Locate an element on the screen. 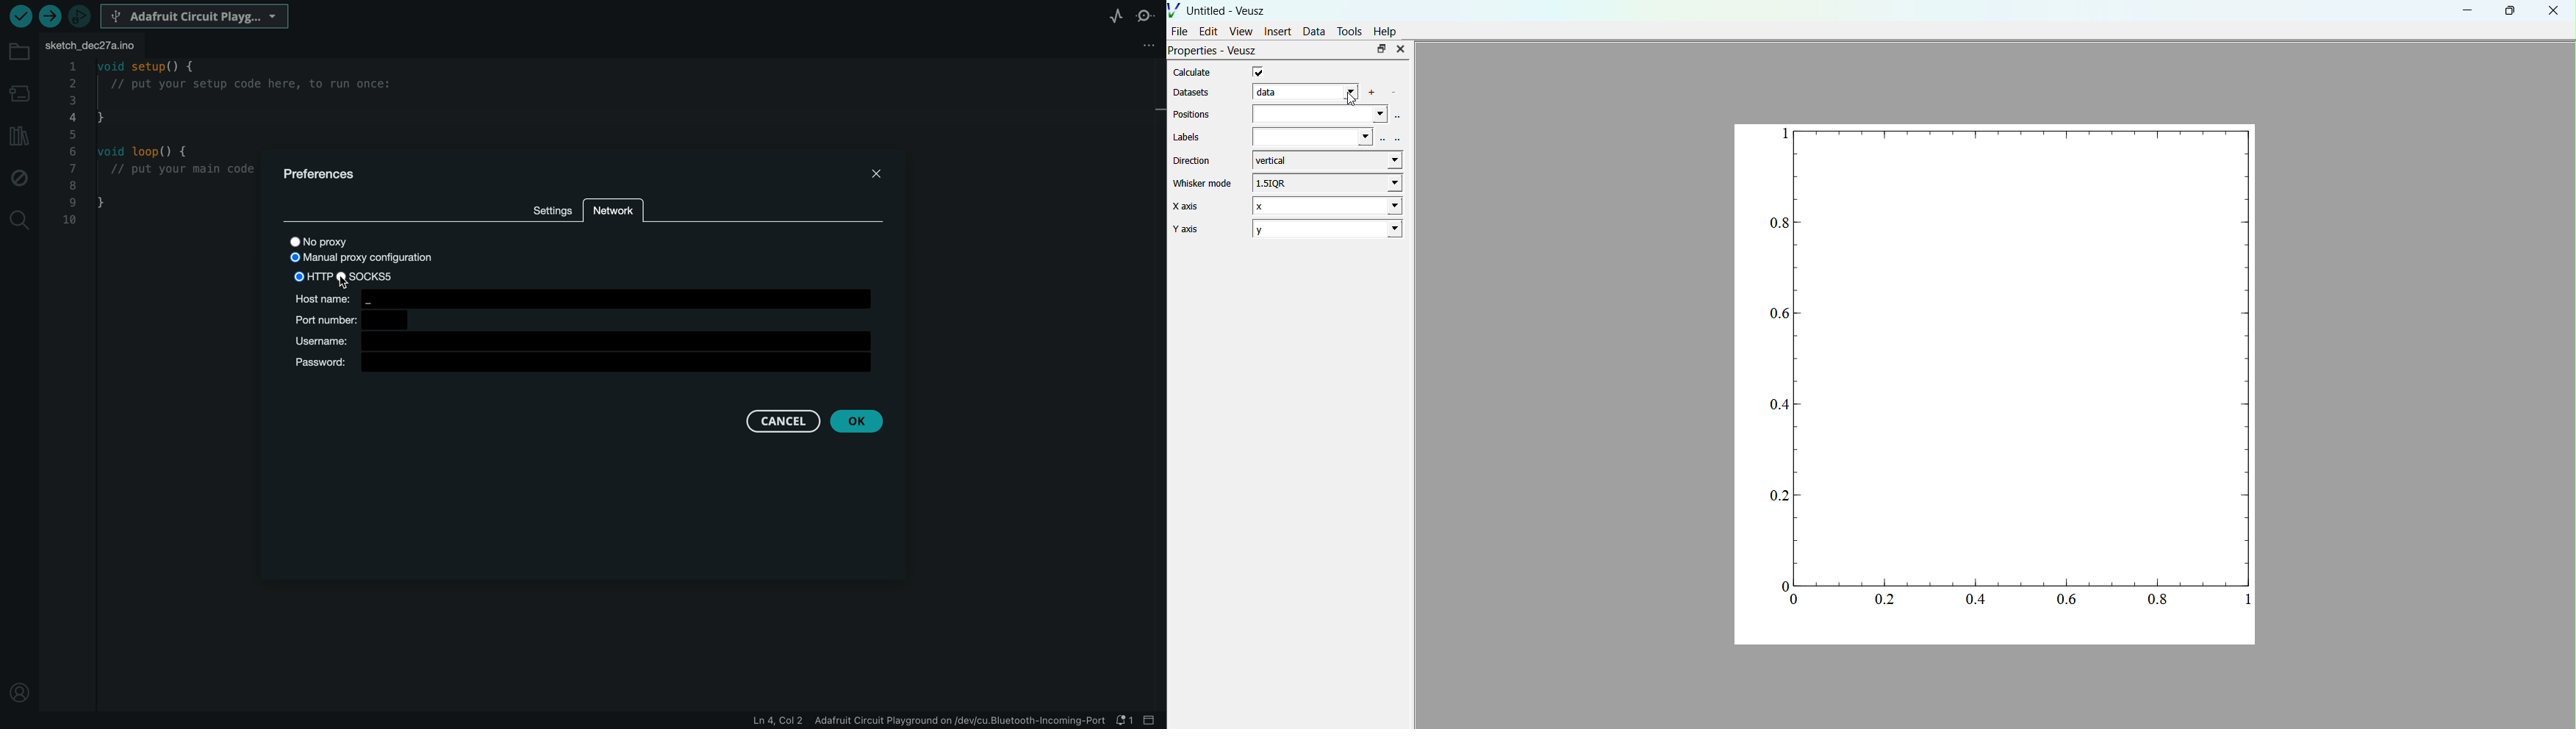  Help is located at coordinates (1386, 32).